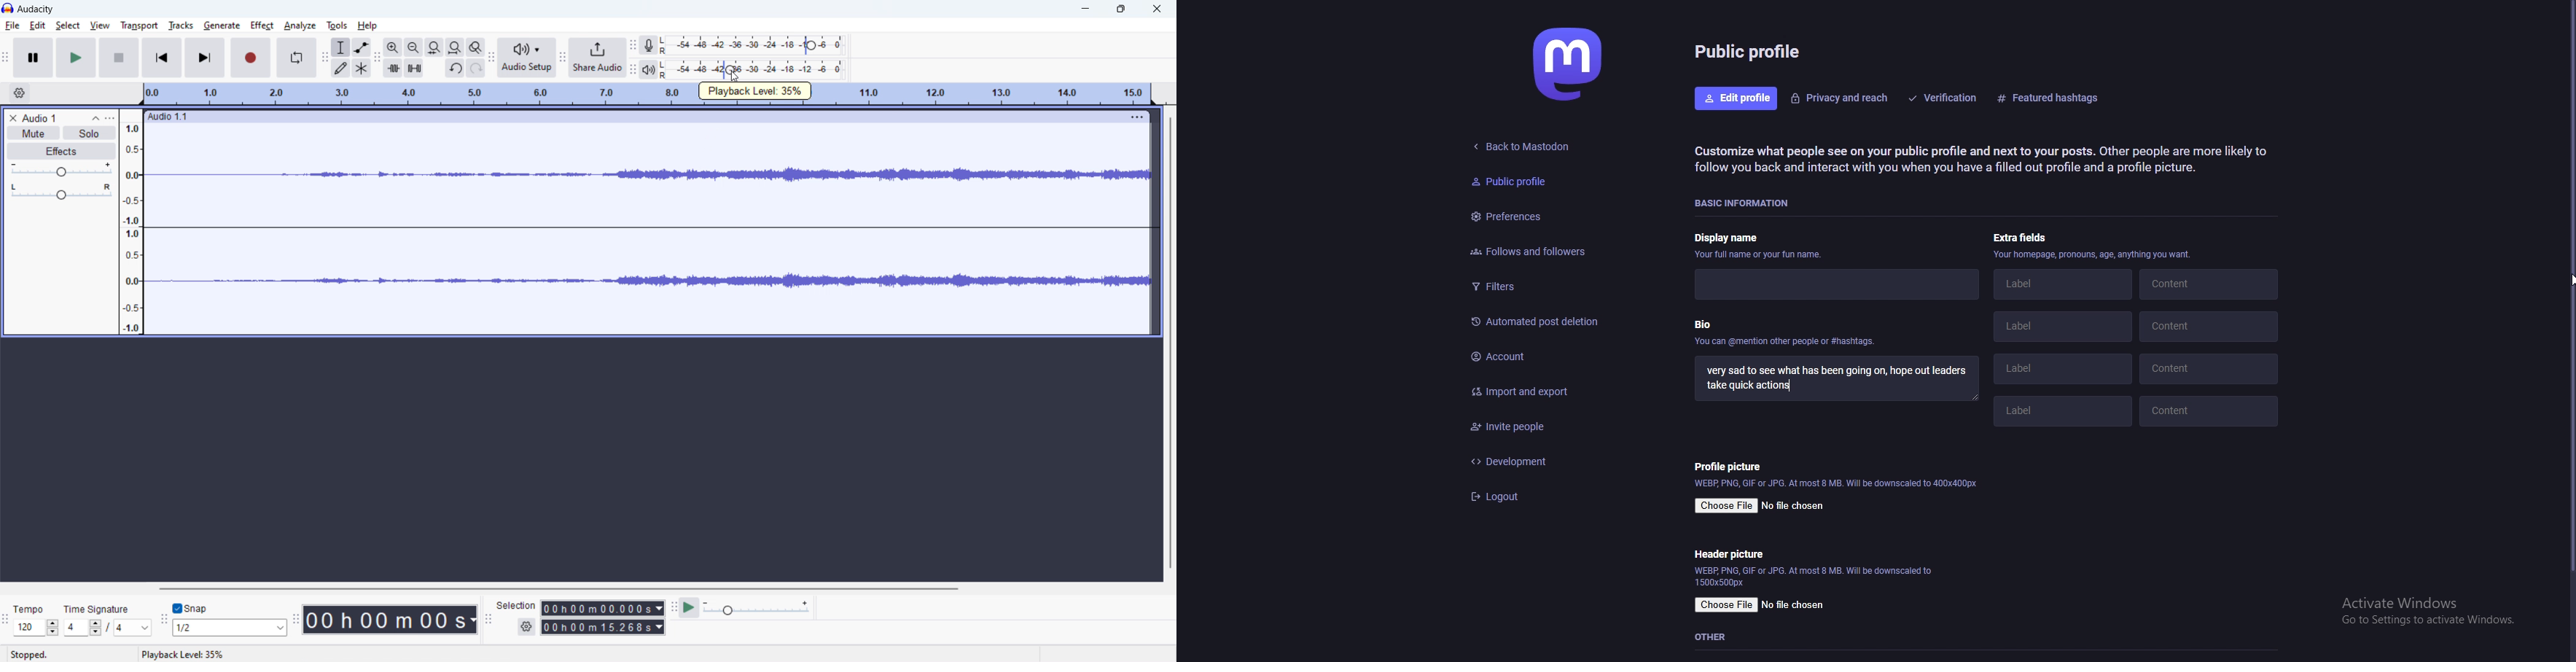 This screenshot has width=2576, height=672. I want to click on windows activation prompt, so click(2425, 610).